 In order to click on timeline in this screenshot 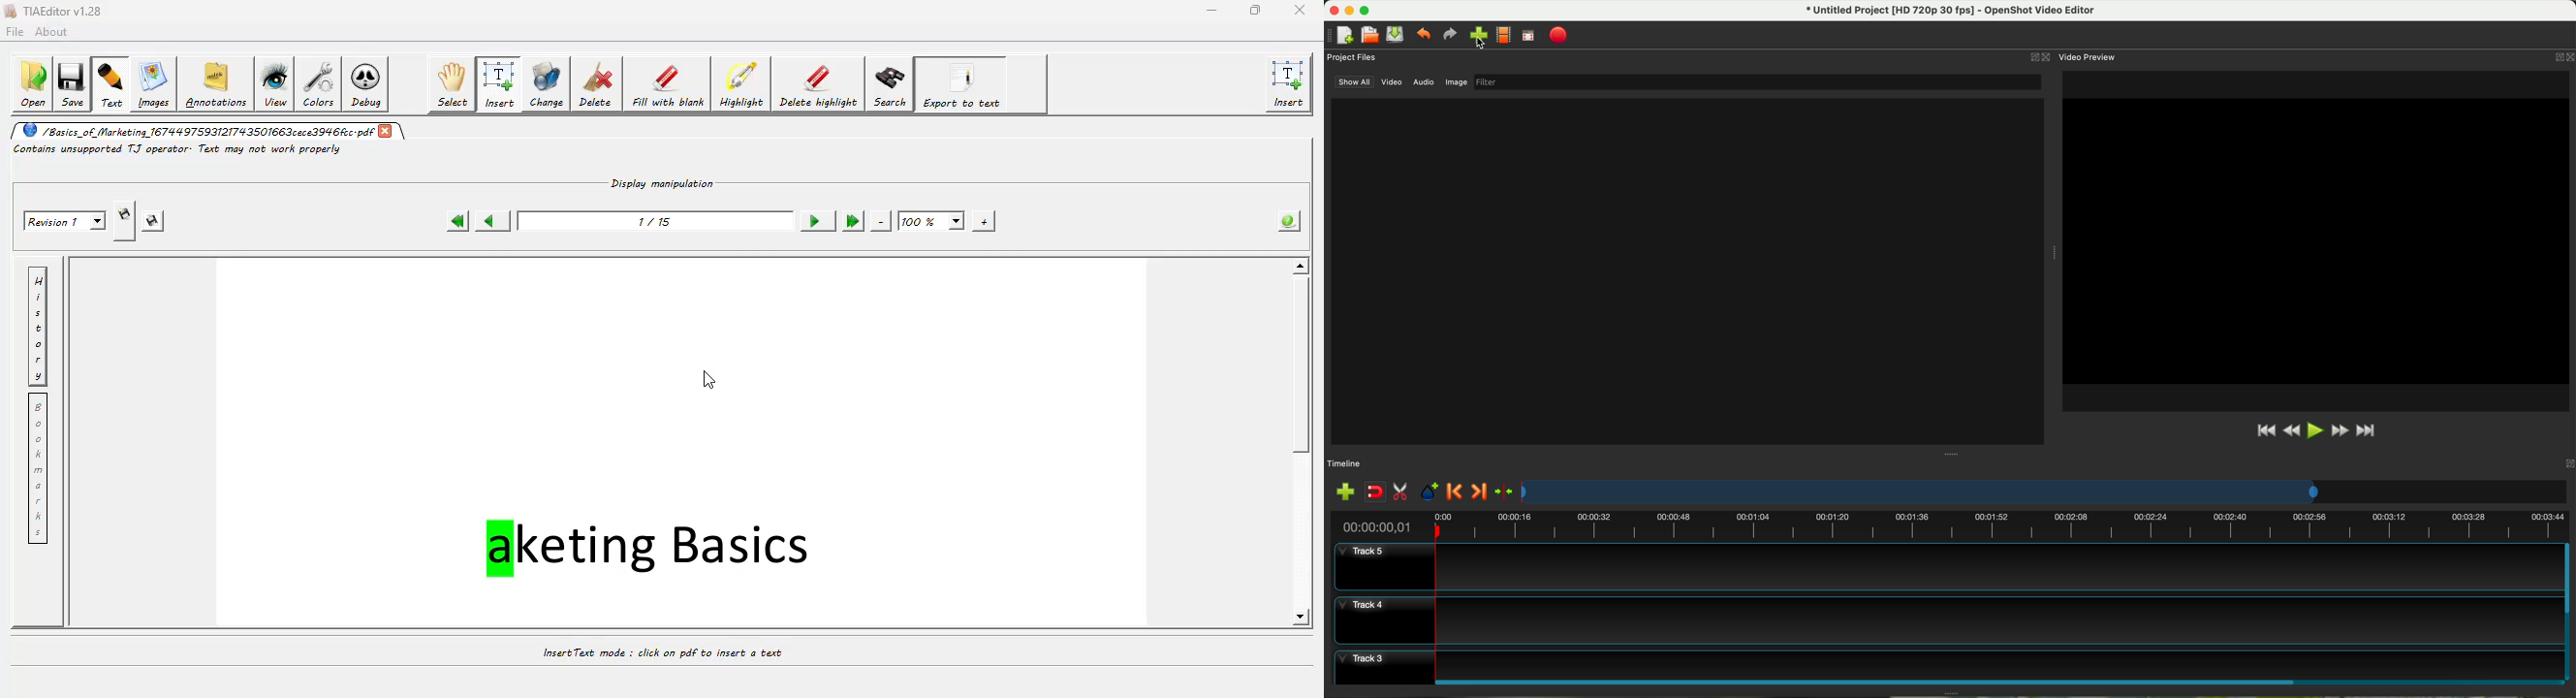, I will do `click(1345, 464)`.